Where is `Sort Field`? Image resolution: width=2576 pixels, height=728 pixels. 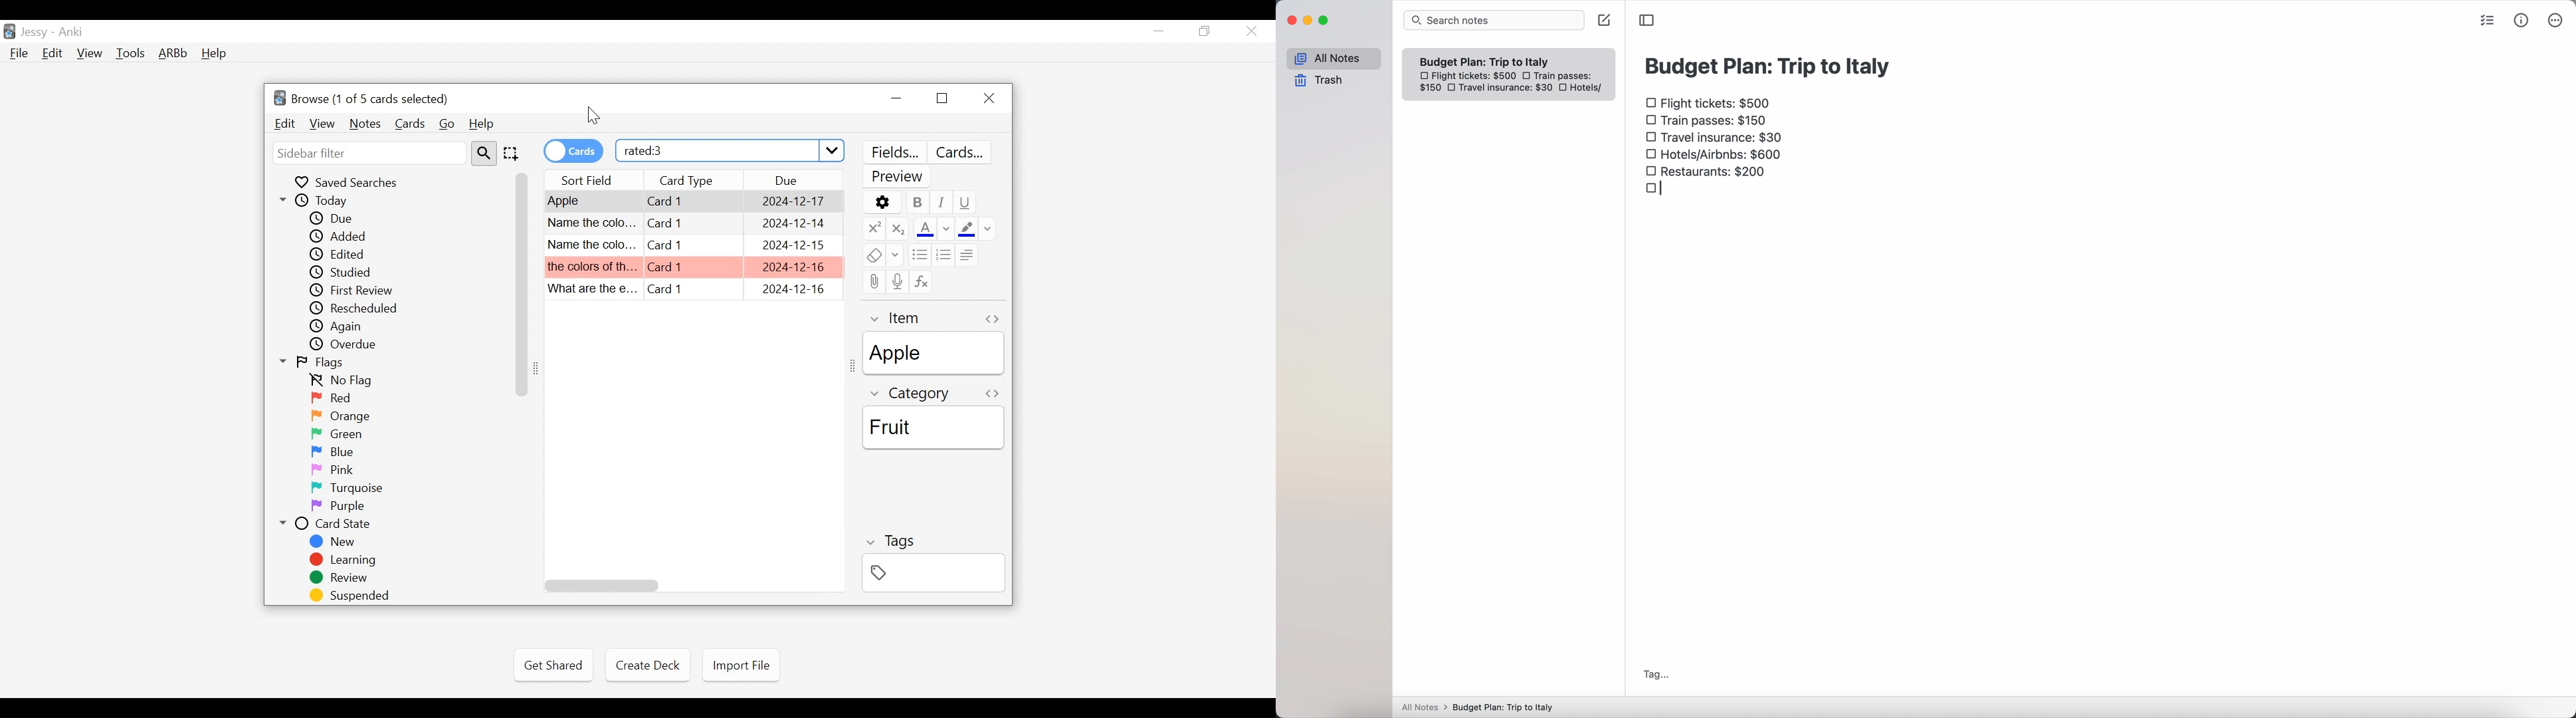
Sort Field is located at coordinates (589, 180).